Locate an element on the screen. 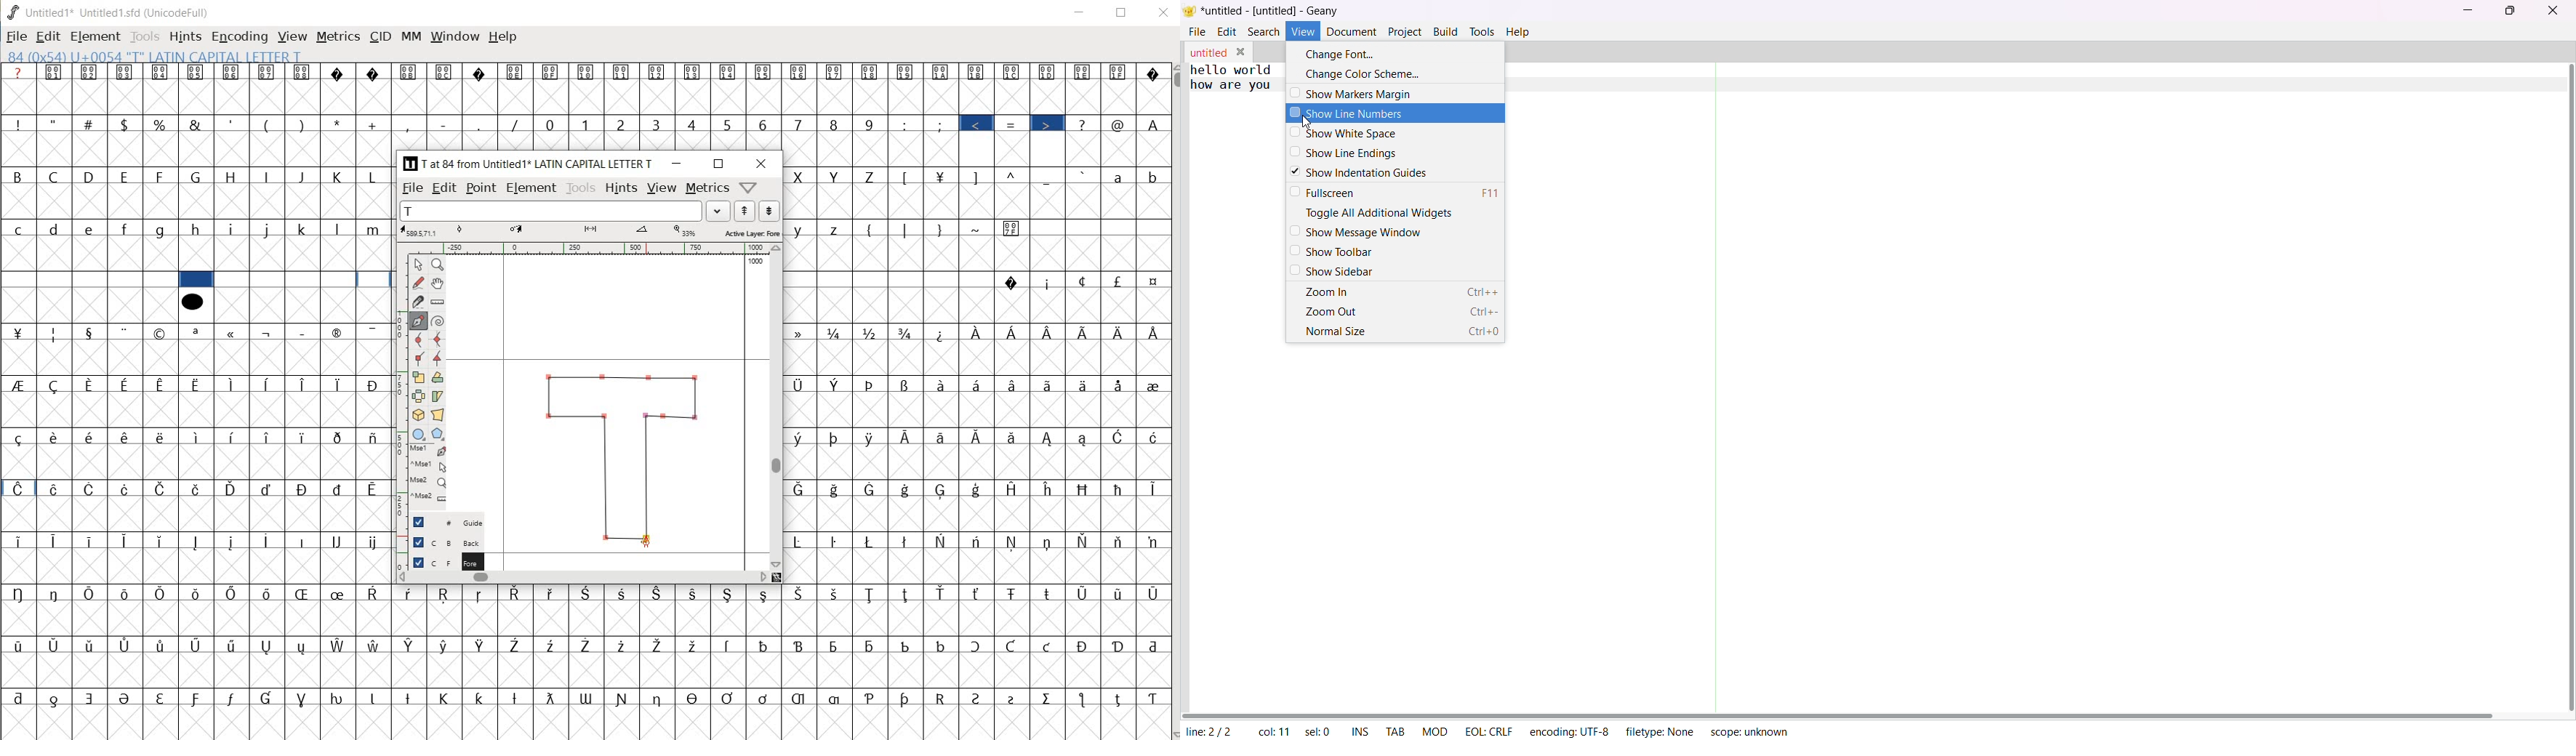  Symbol is located at coordinates (942, 697).